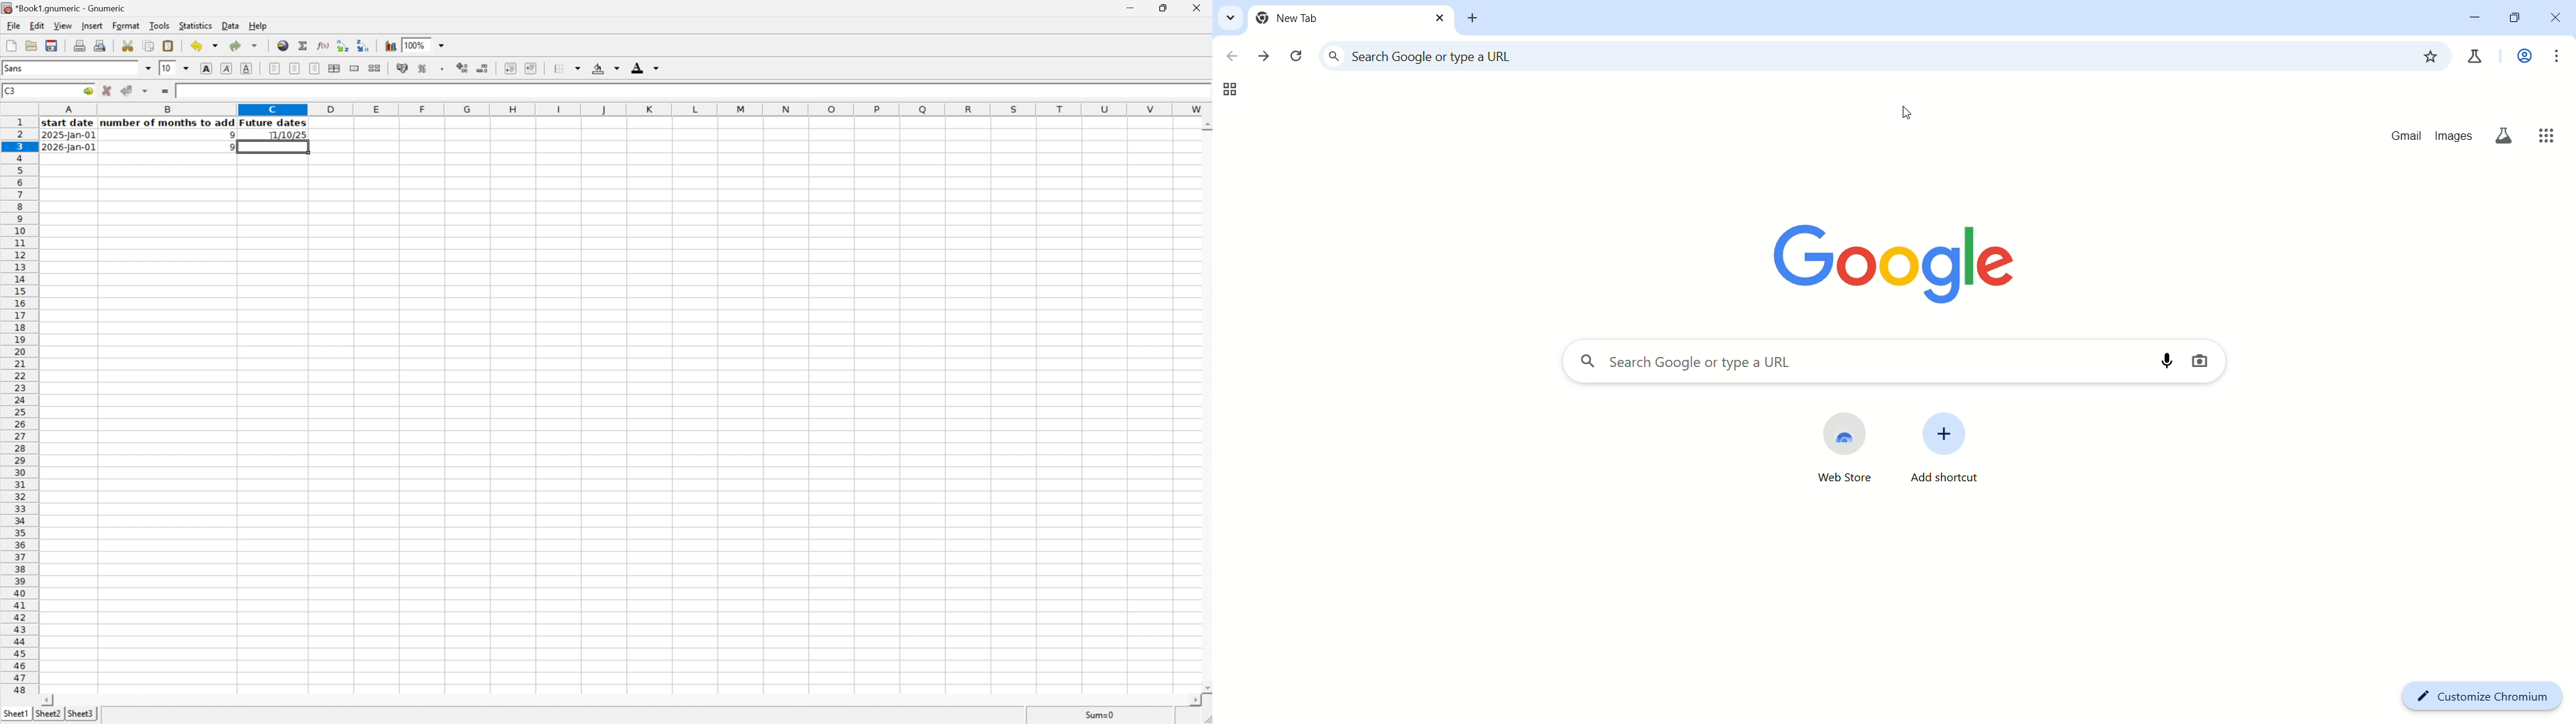  I want to click on Center Horizontally, so click(295, 68).